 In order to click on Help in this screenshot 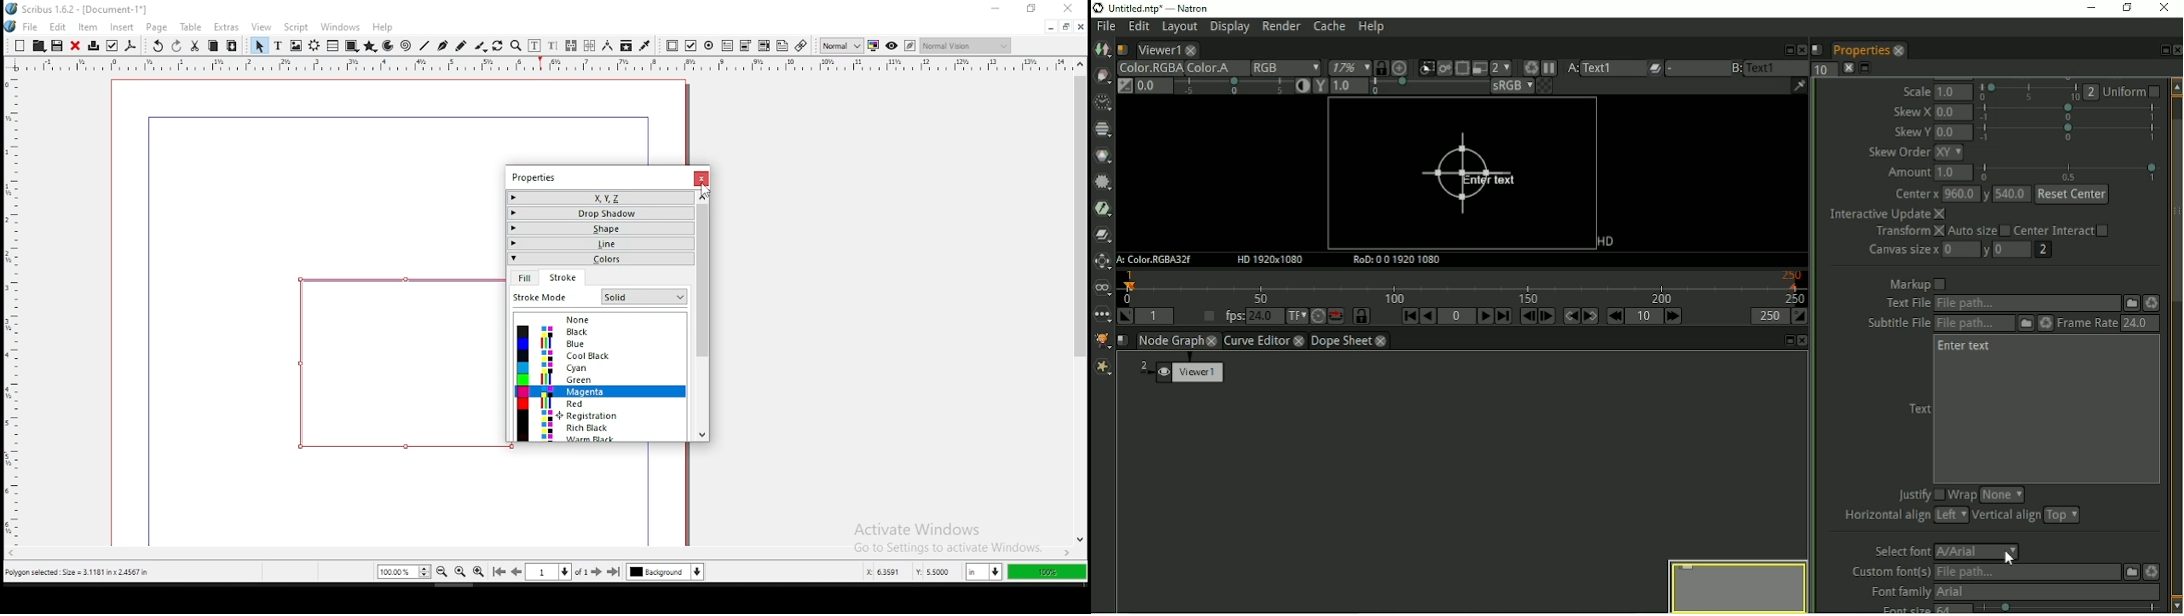, I will do `click(1373, 27)`.